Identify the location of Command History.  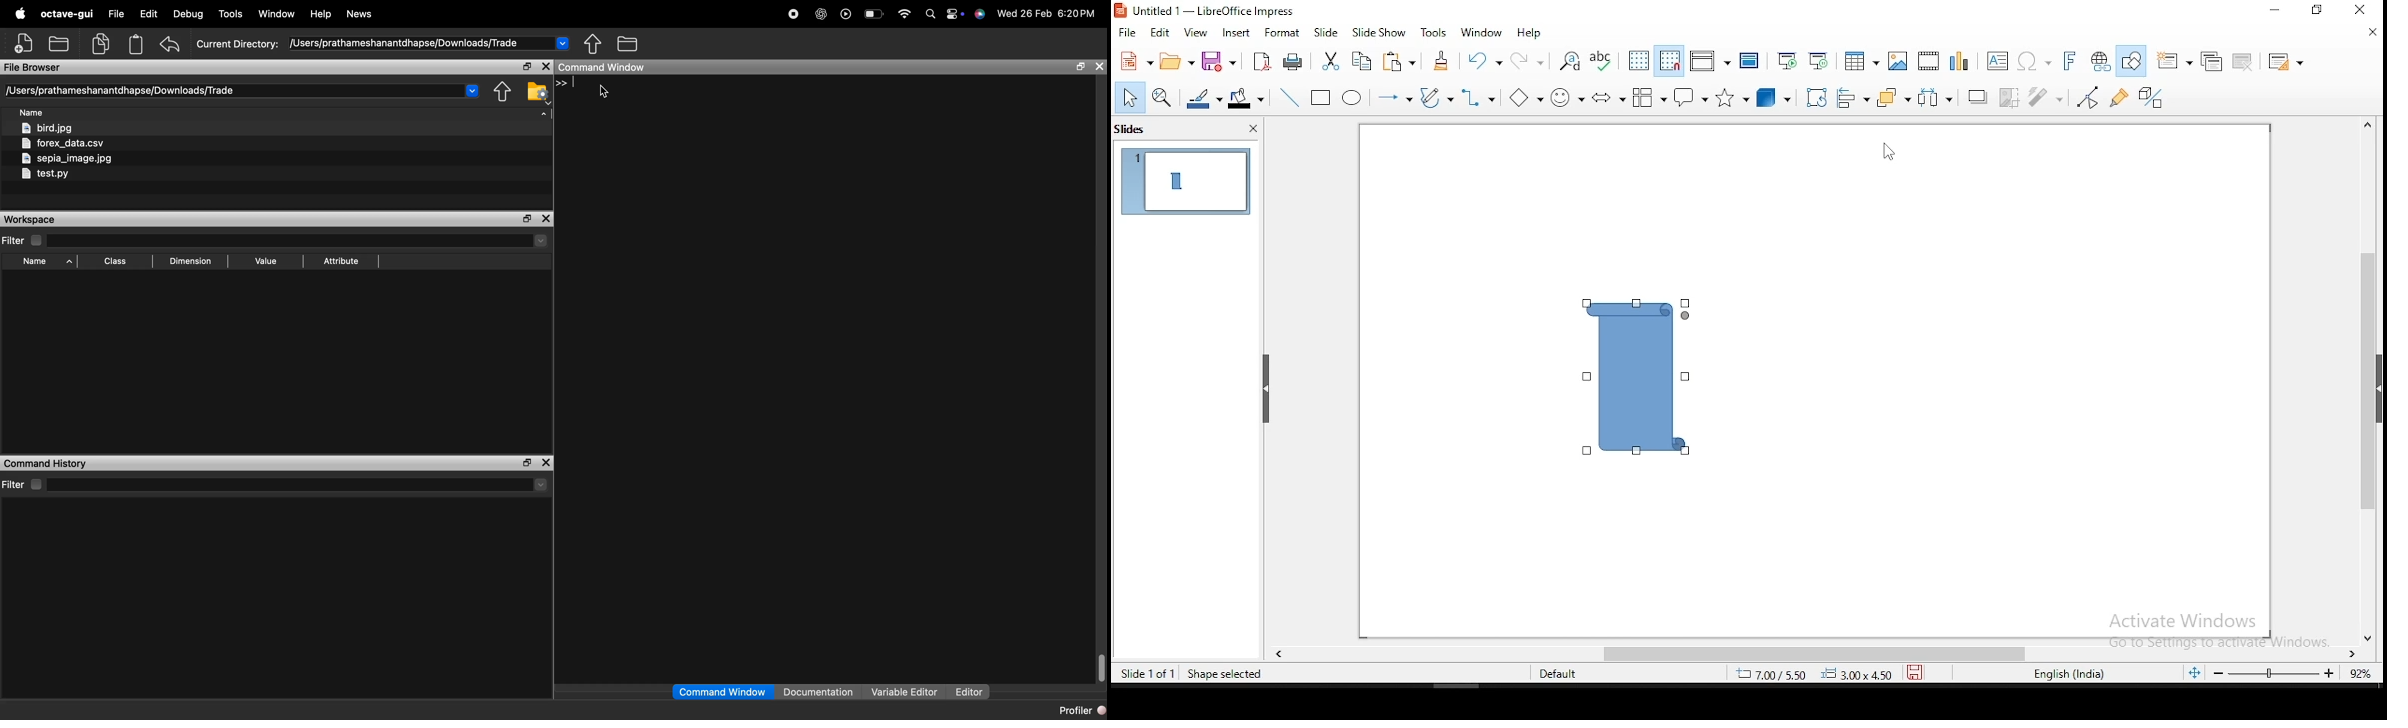
(45, 464).